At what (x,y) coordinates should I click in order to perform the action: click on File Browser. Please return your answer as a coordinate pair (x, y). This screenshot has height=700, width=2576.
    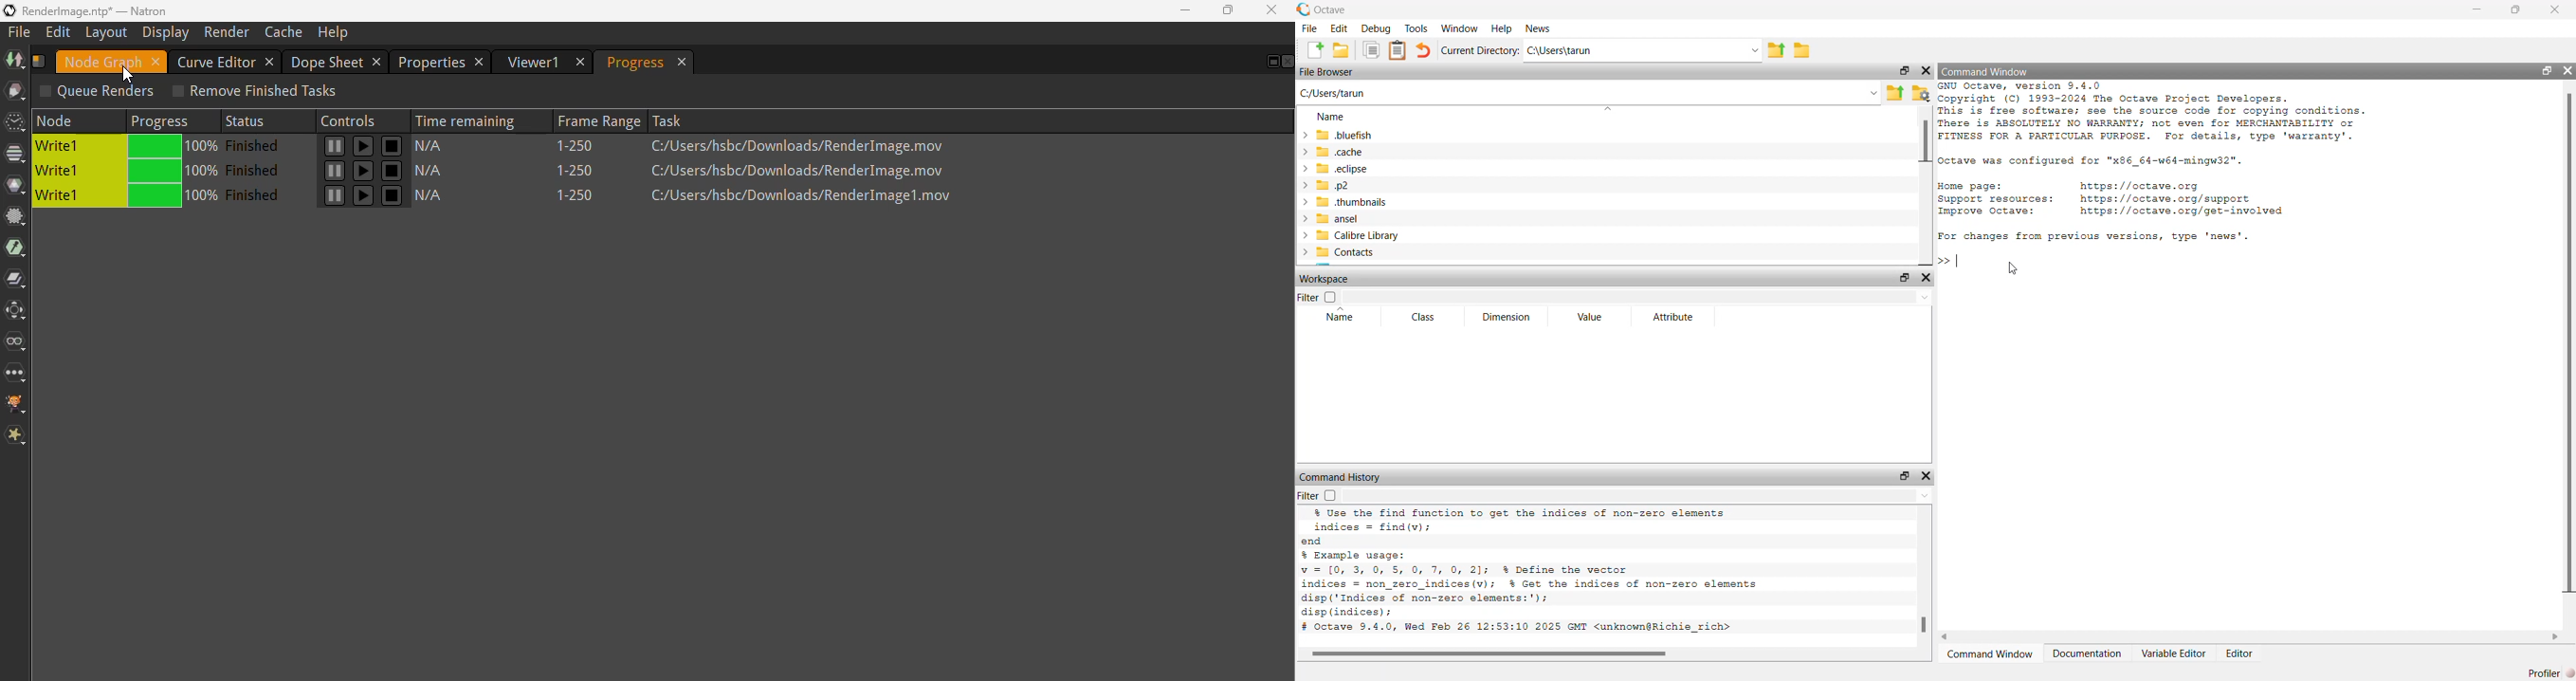
    Looking at the image, I should click on (1329, 73).